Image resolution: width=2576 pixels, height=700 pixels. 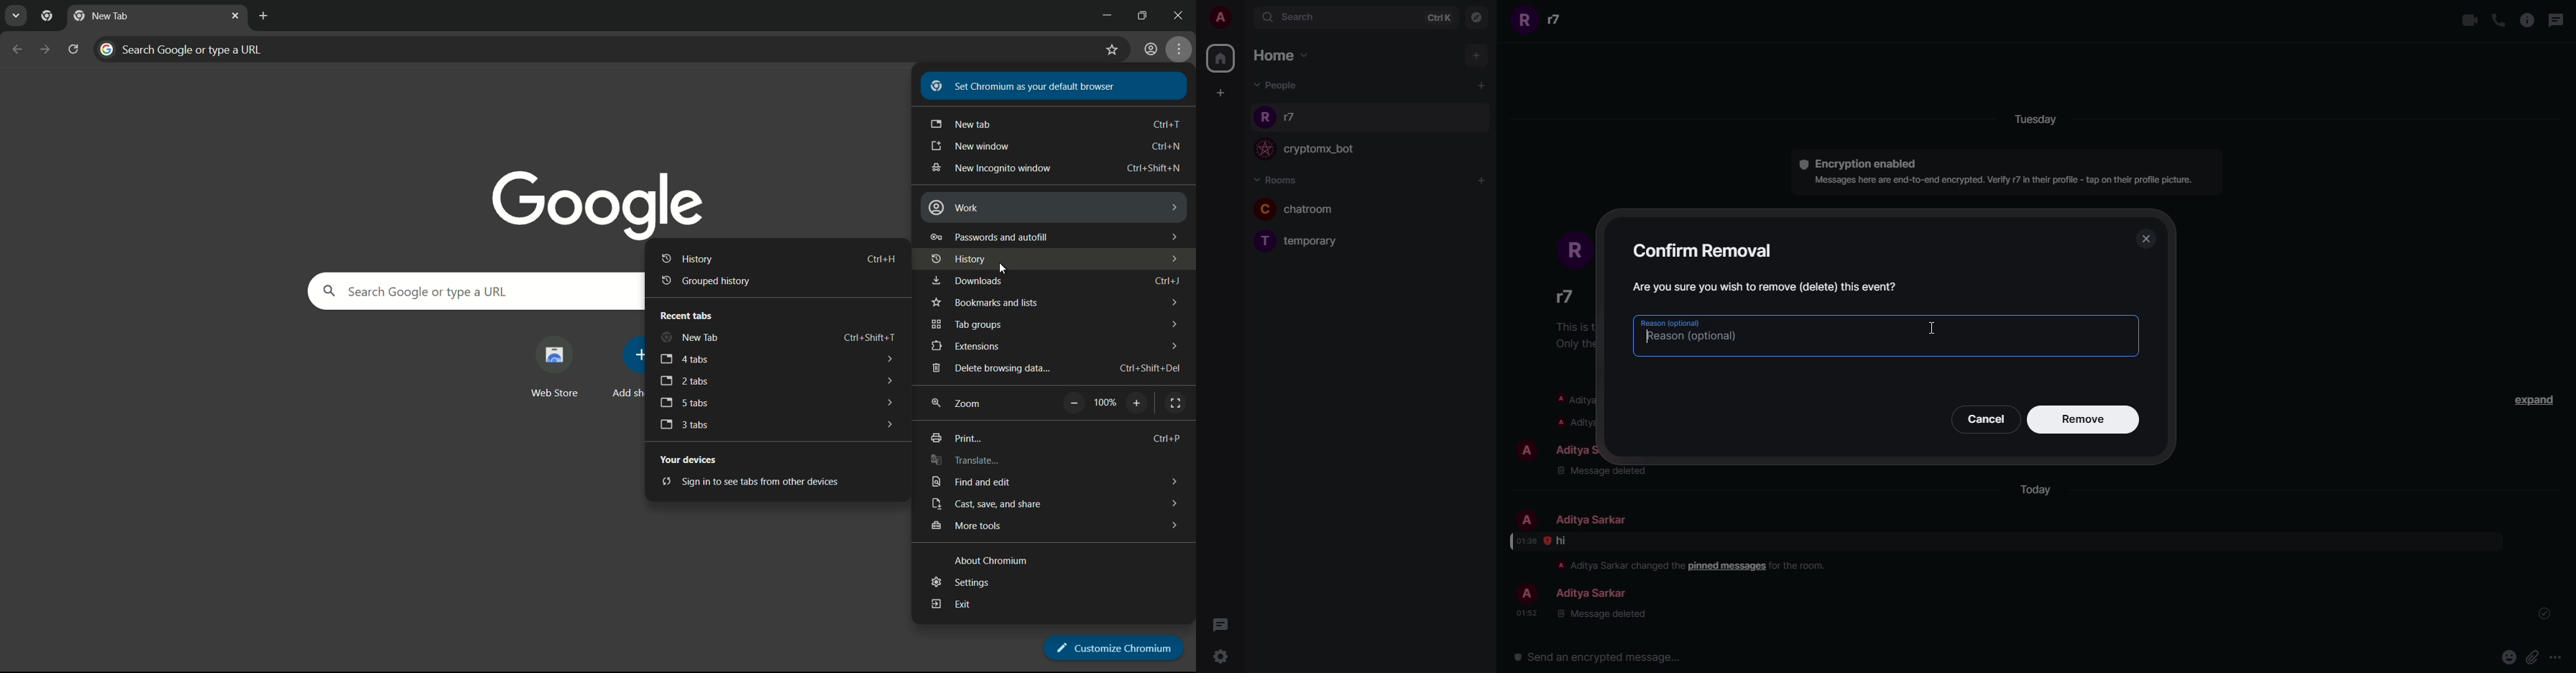 I want to click on create space, so click(x=1217, y=92).